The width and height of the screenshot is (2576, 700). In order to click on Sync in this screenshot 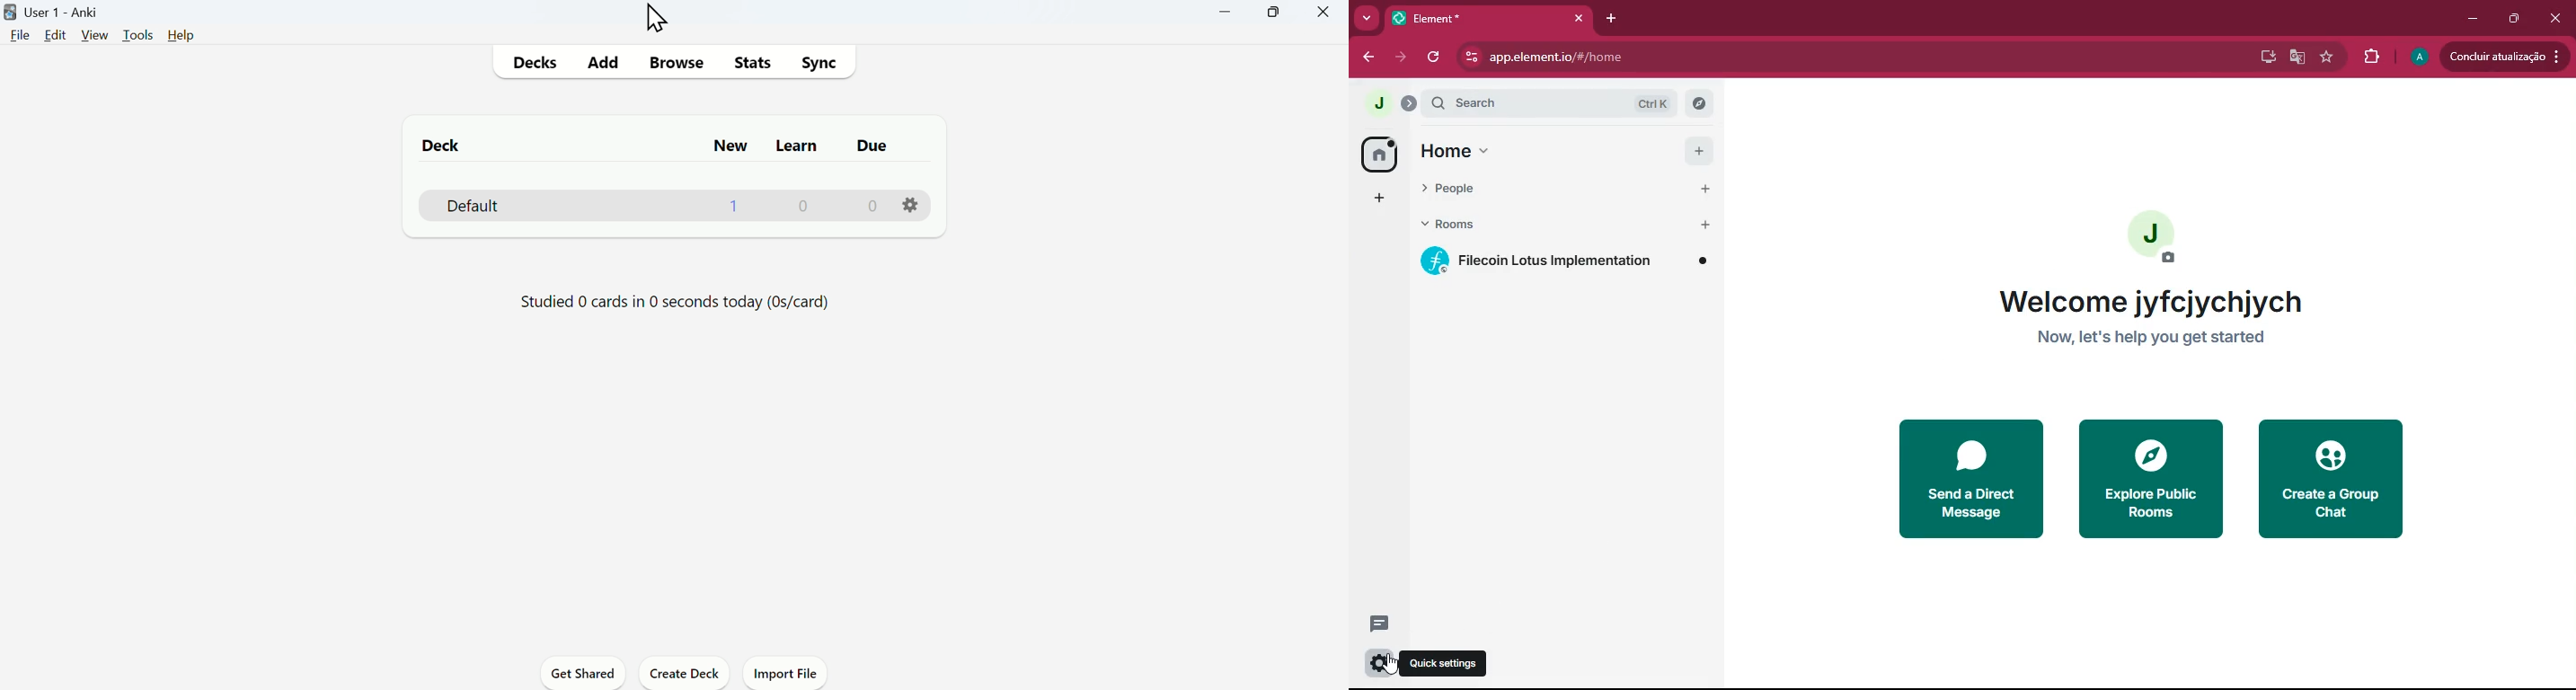, I will do `click(821, 65)`.